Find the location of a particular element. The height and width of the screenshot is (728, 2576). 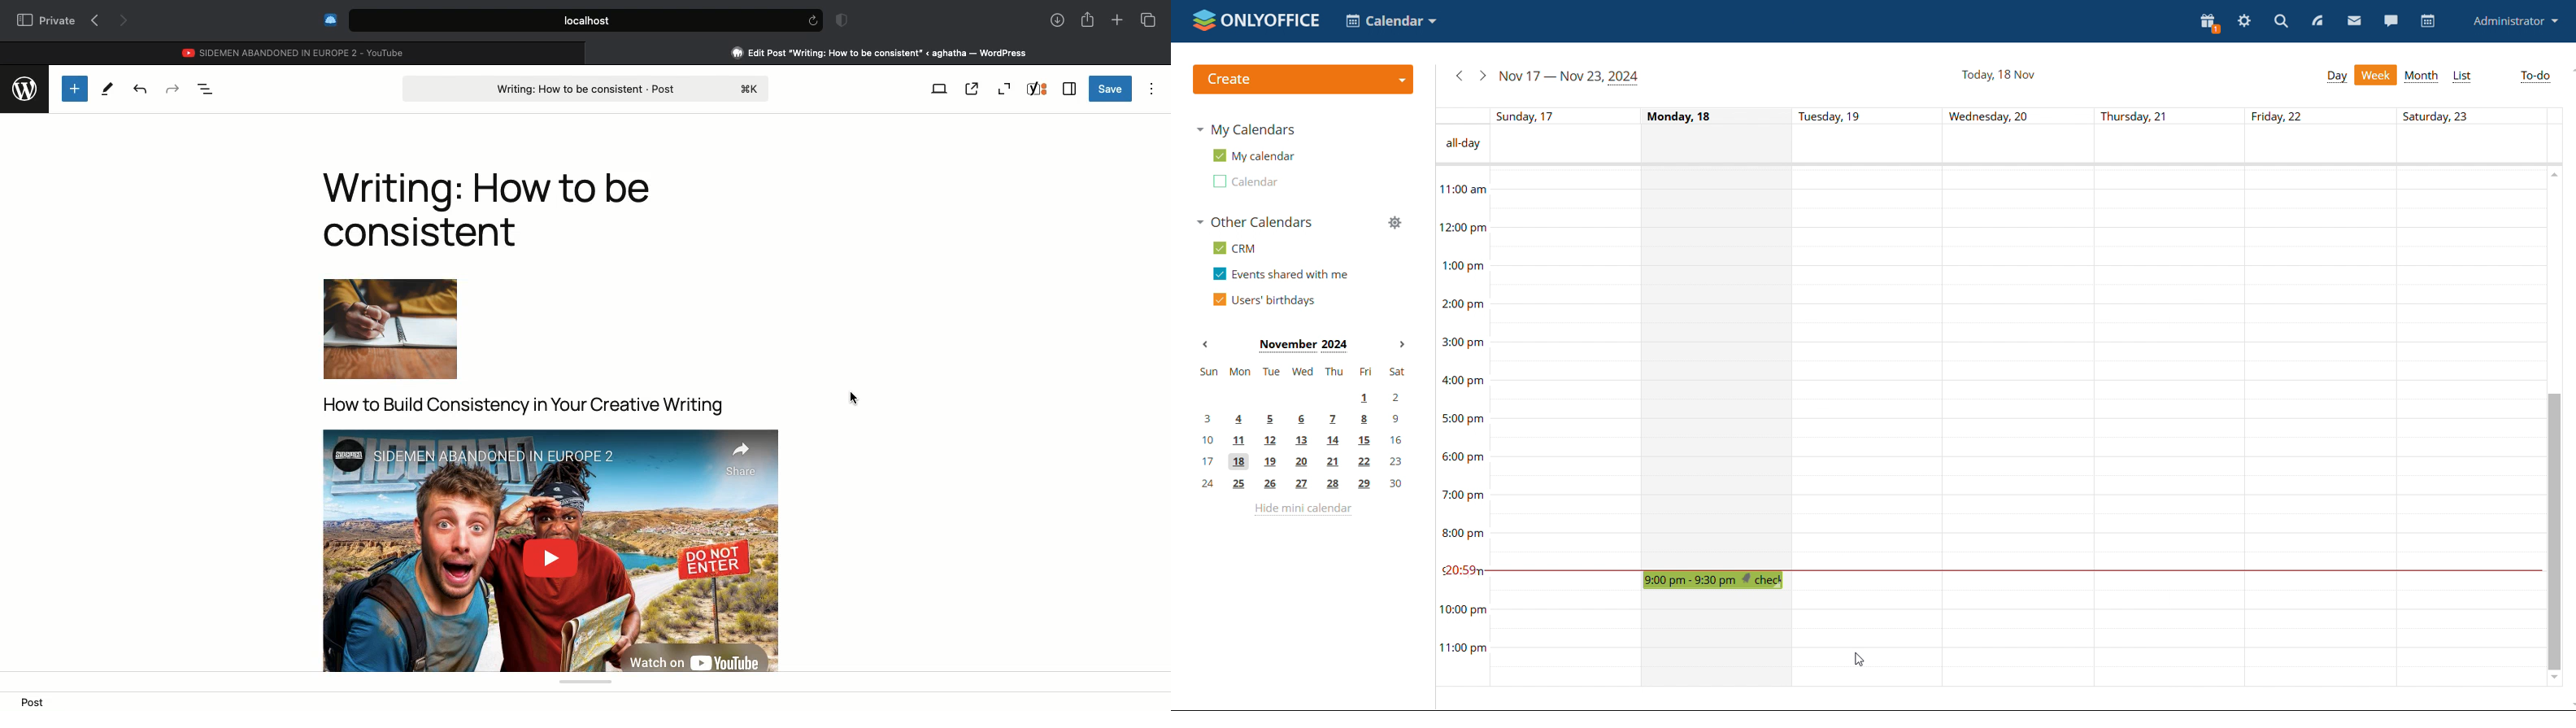

Badge is located at coordinates (839, 21).